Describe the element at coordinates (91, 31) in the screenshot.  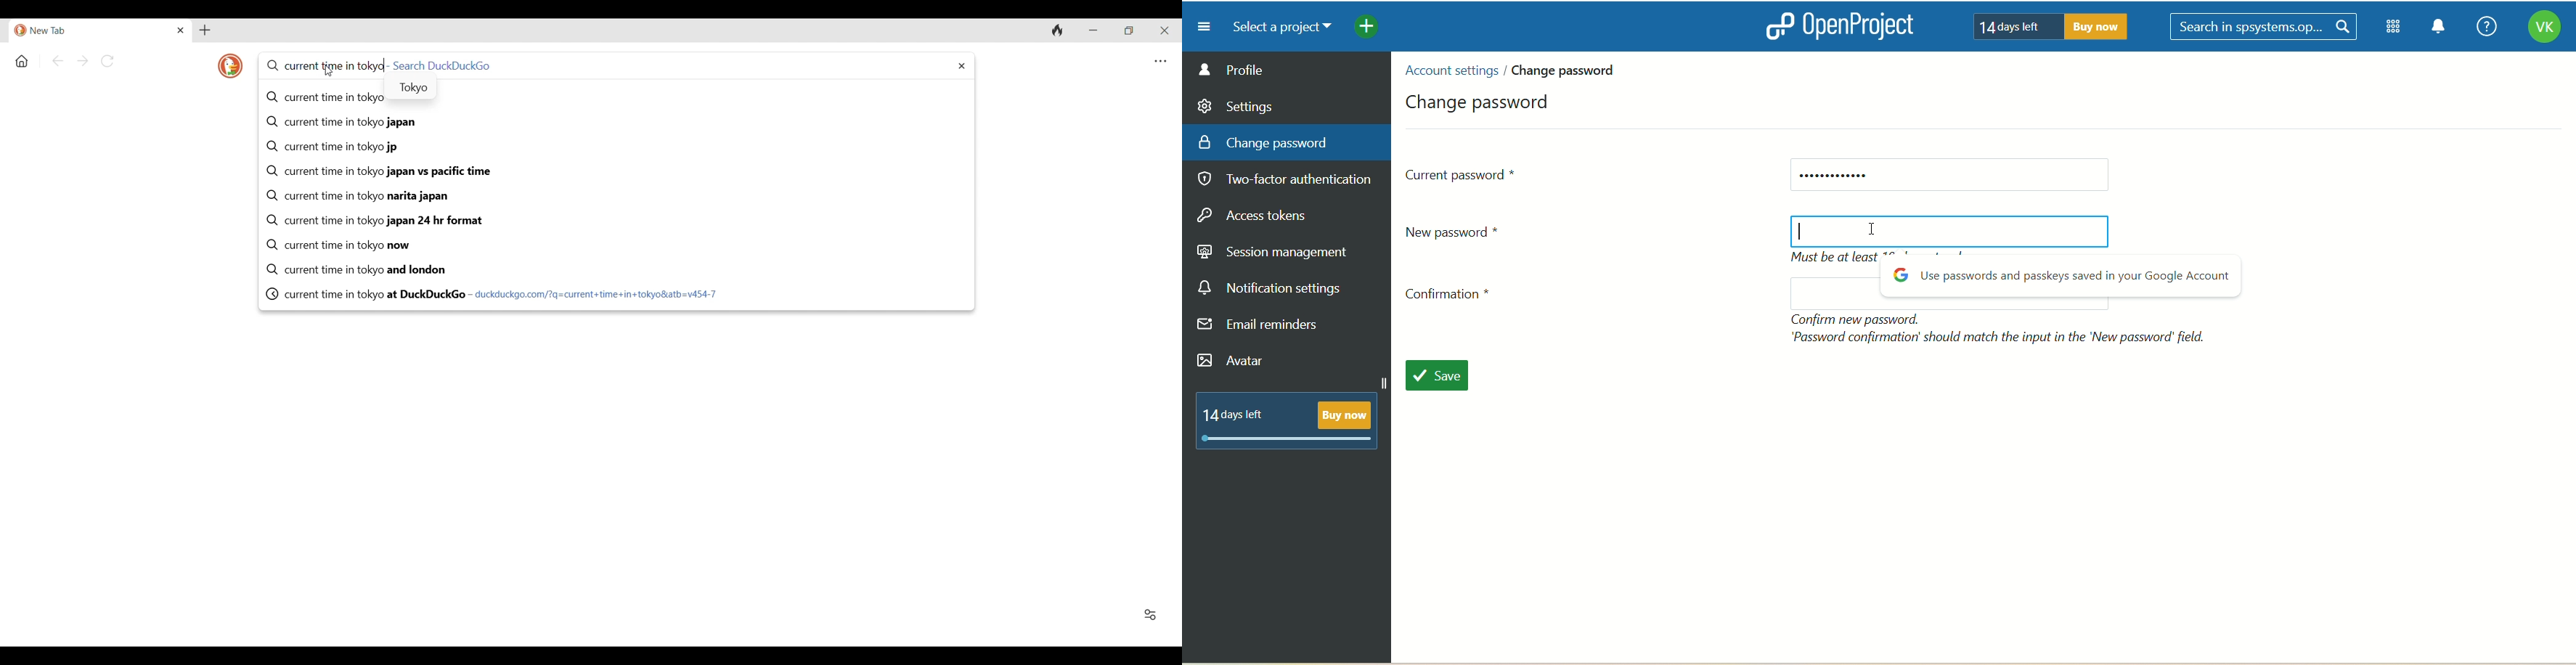
I see `Current/Open tab` at that location.